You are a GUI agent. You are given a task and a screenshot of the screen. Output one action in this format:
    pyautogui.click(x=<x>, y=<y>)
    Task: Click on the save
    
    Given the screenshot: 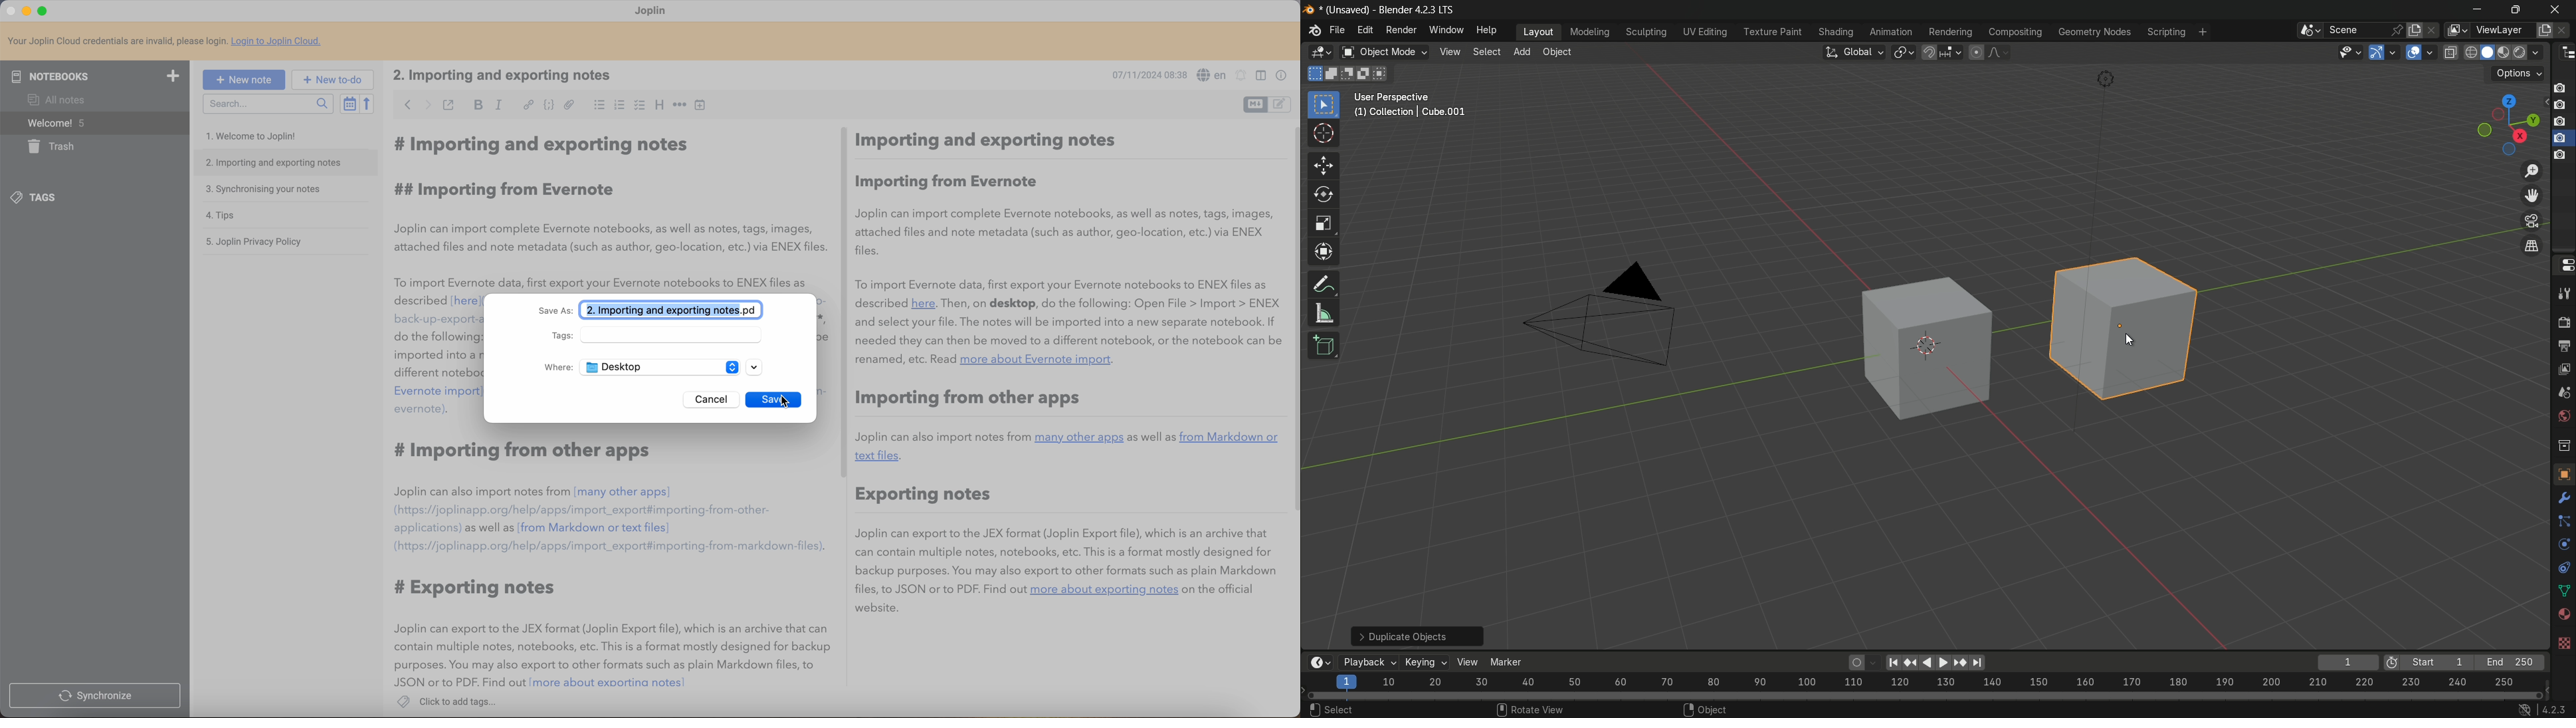 What is the action you would take?
    pyautogui.click(x=763, y=399)
    